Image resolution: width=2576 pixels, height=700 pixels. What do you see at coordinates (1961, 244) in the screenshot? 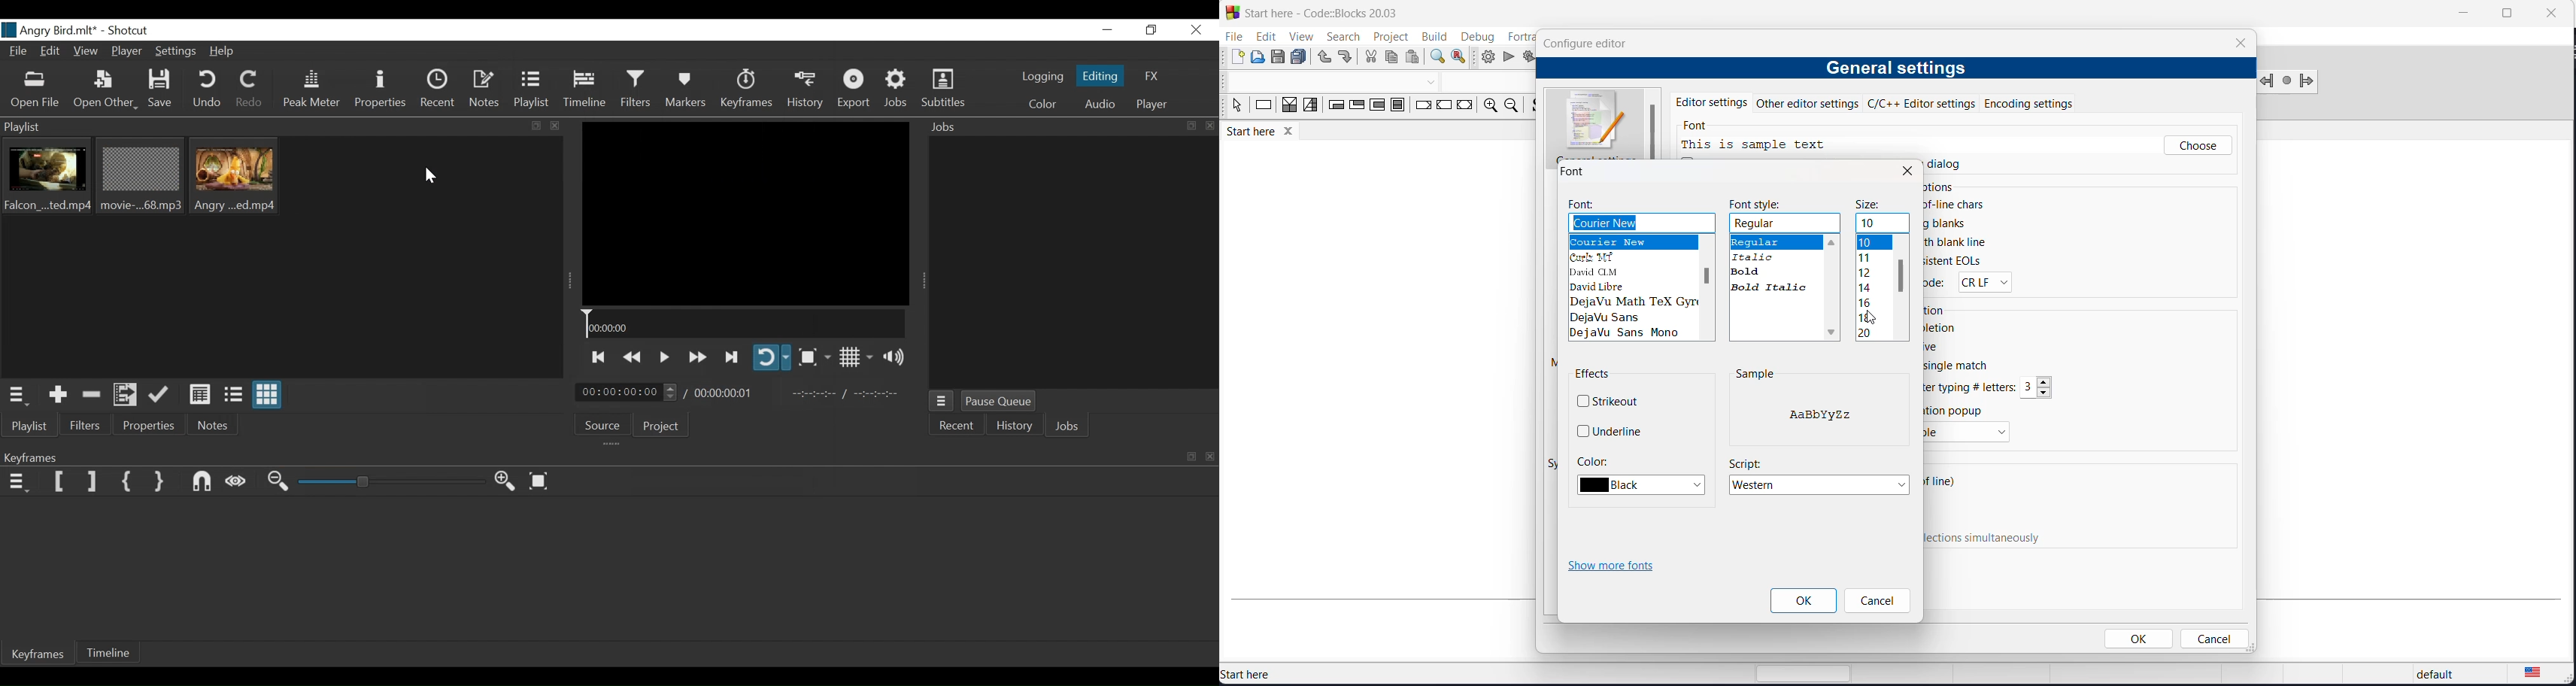
I see `blank line` at bounding box center [1961, 244].